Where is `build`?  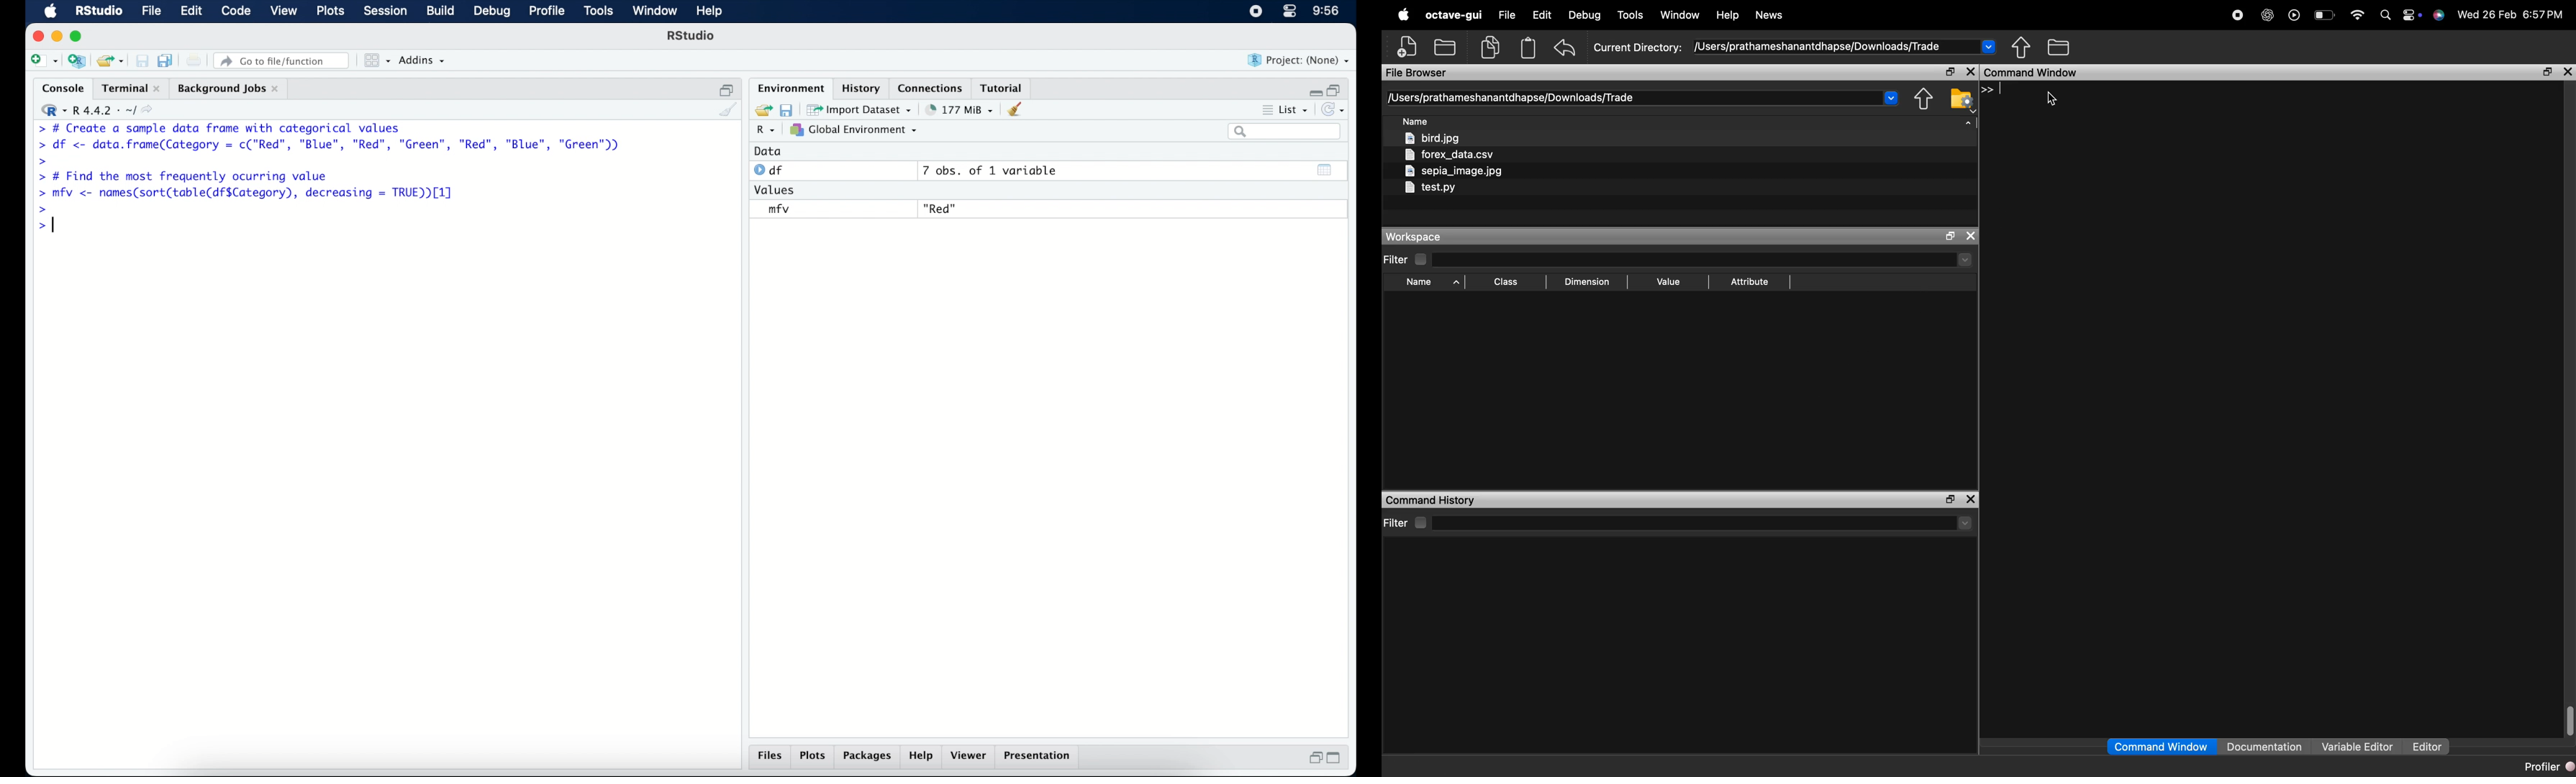 build is located at coordinates (441, 12).